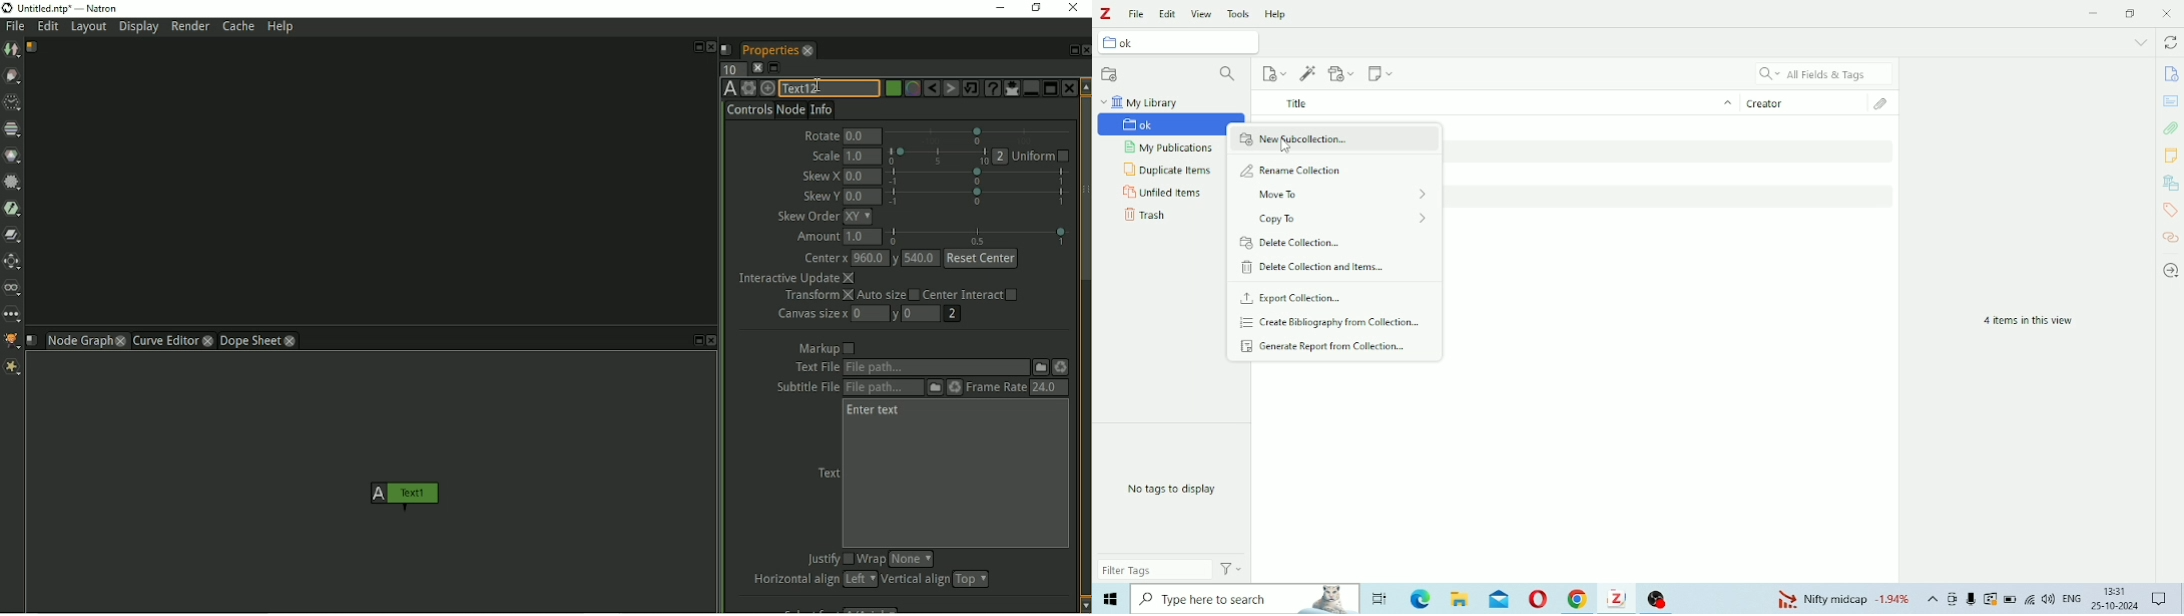 This screenshot has height=616, width=2184. Describe the element at coordinates (2159, 596) in the screenshot. I see `Notifications` at that location.